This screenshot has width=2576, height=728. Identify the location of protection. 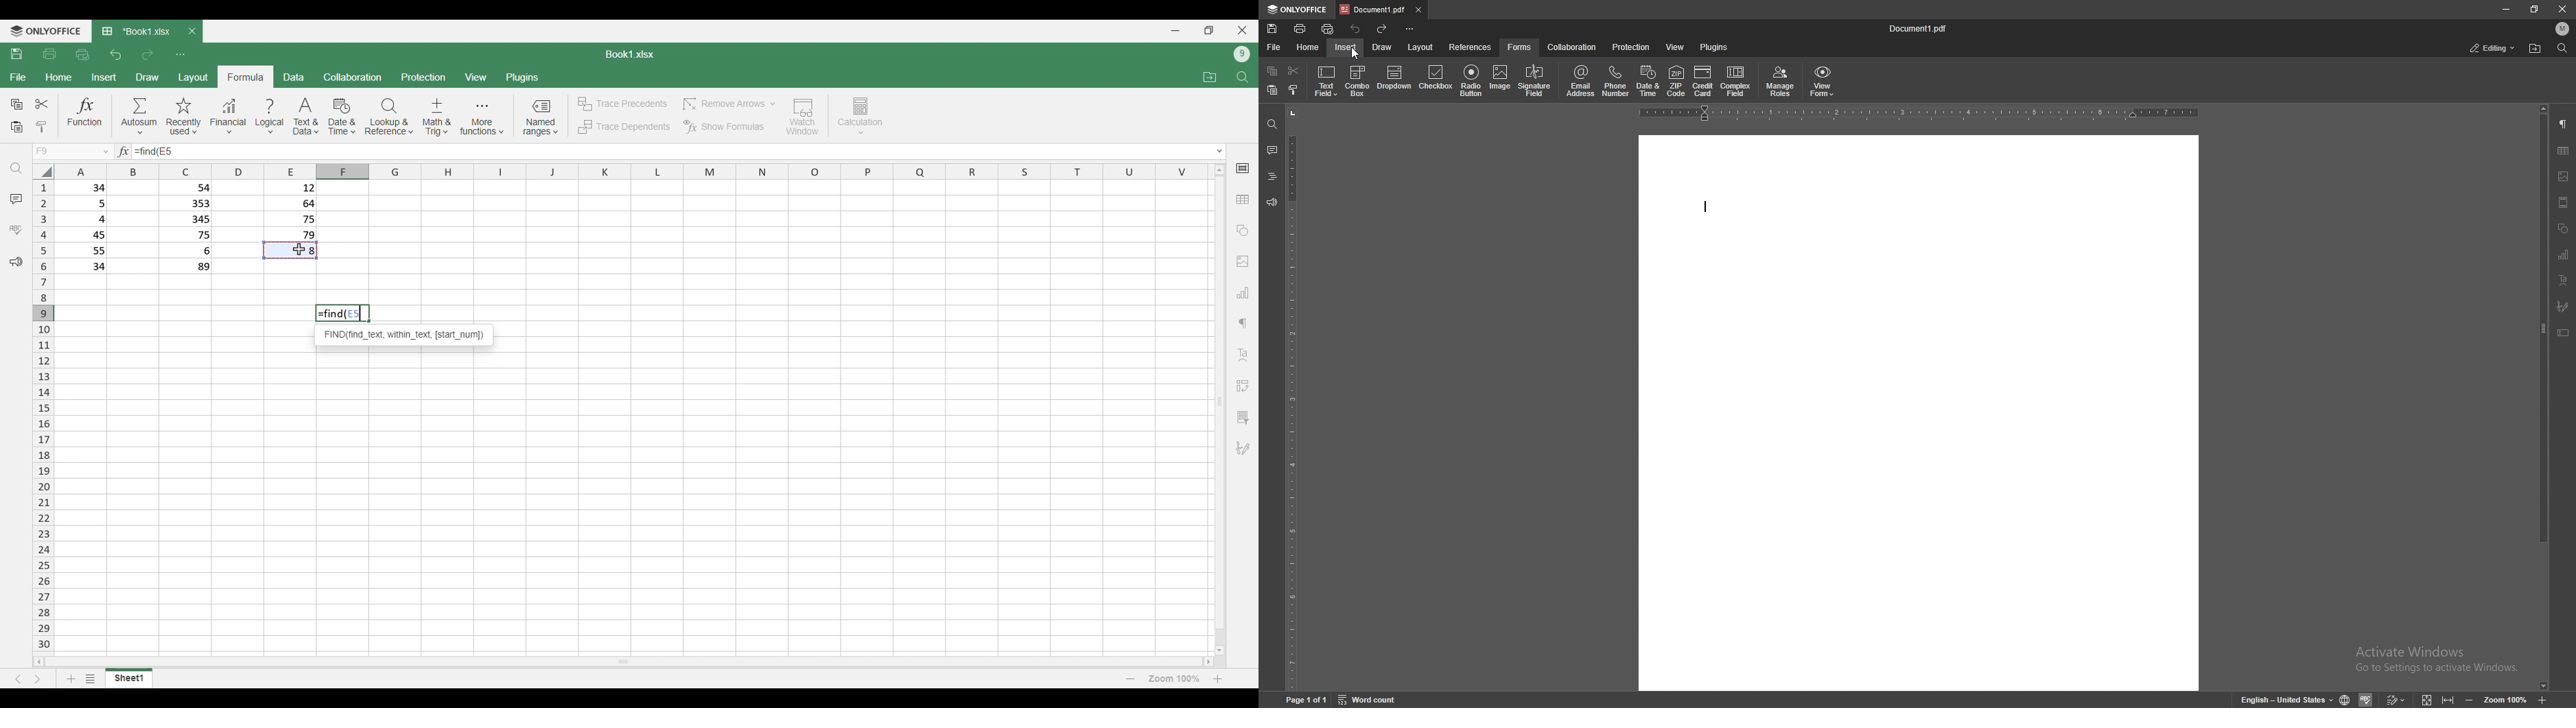
(1631, 47).